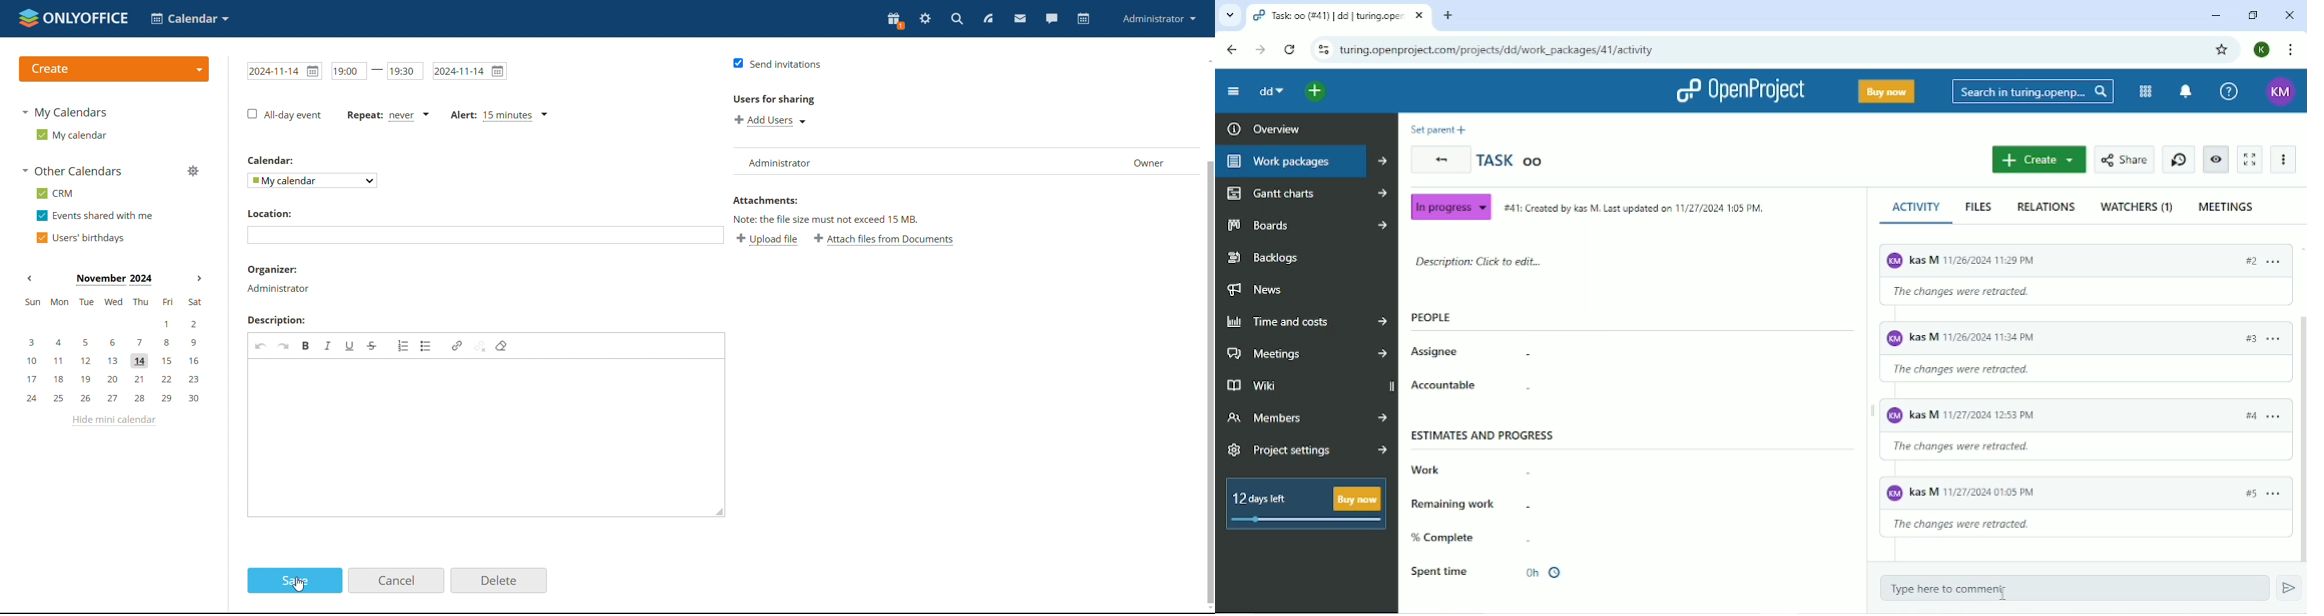 This screenshot has height=616, width=2324. Describe the element at coordinates (299, 586) in the screenshot. I see `cursor` at that location.